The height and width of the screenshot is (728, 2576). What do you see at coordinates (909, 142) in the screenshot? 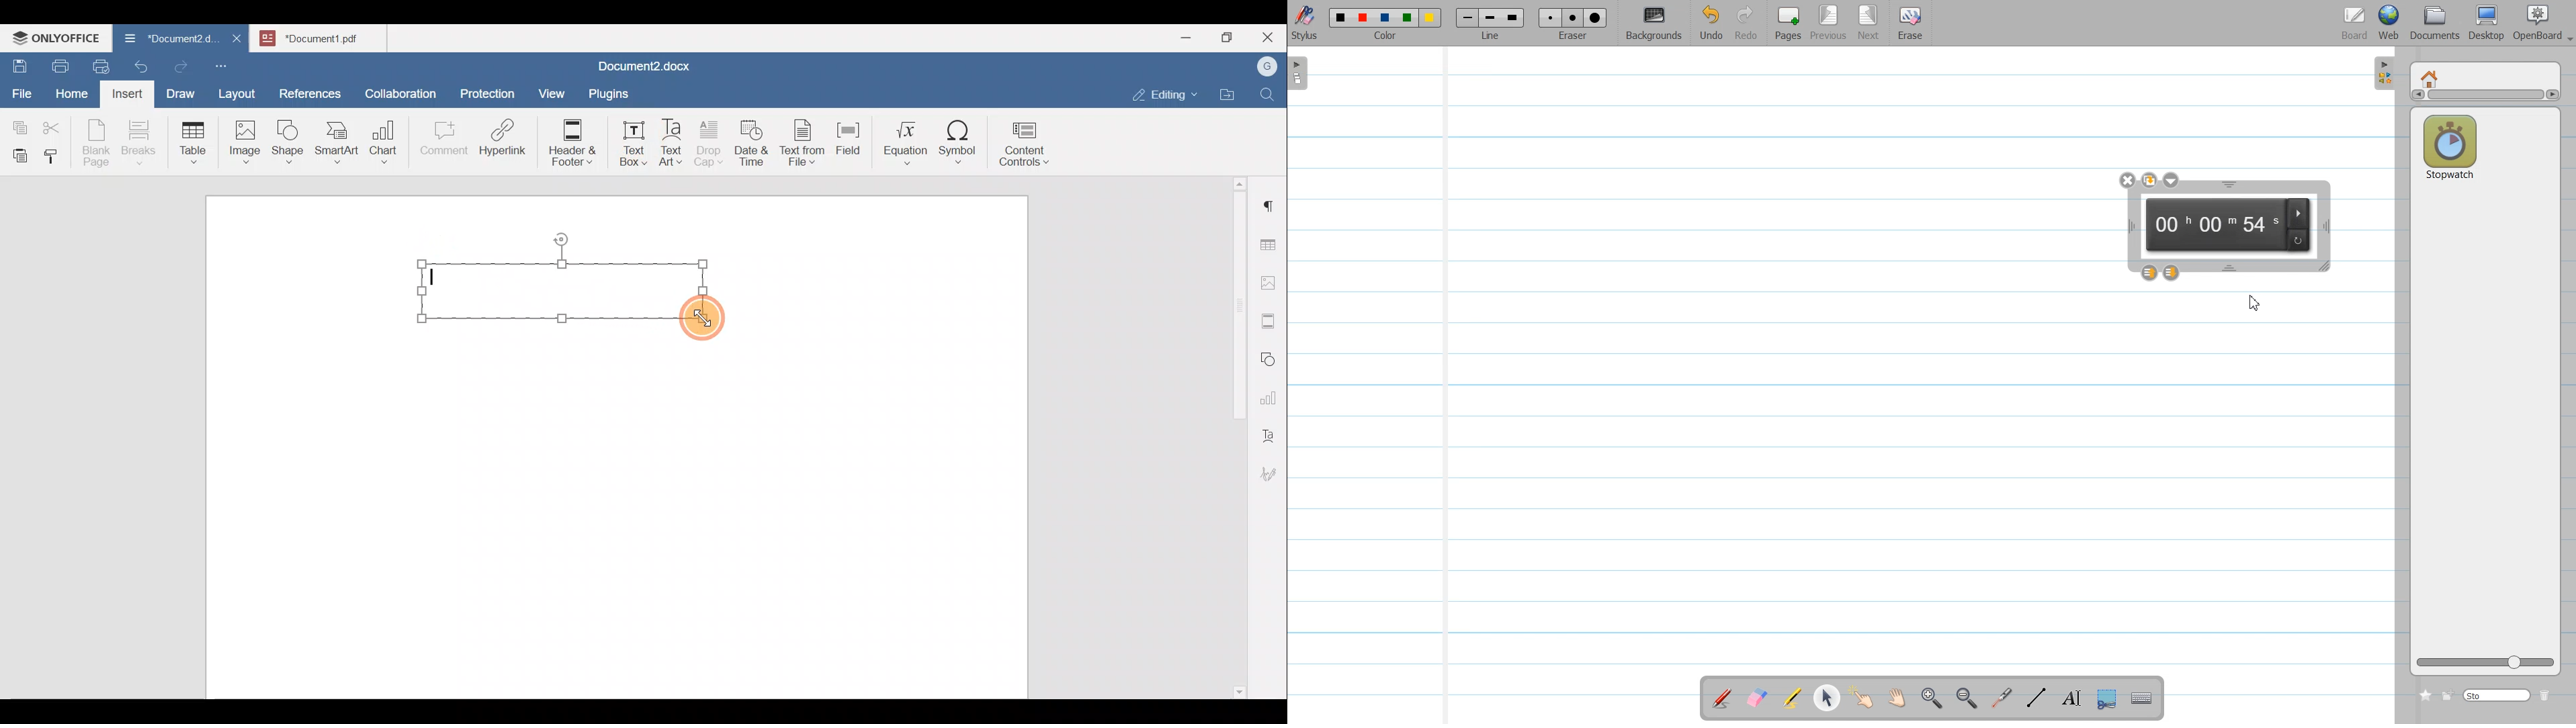
I see `Equation` at bounding box center [909, 142].